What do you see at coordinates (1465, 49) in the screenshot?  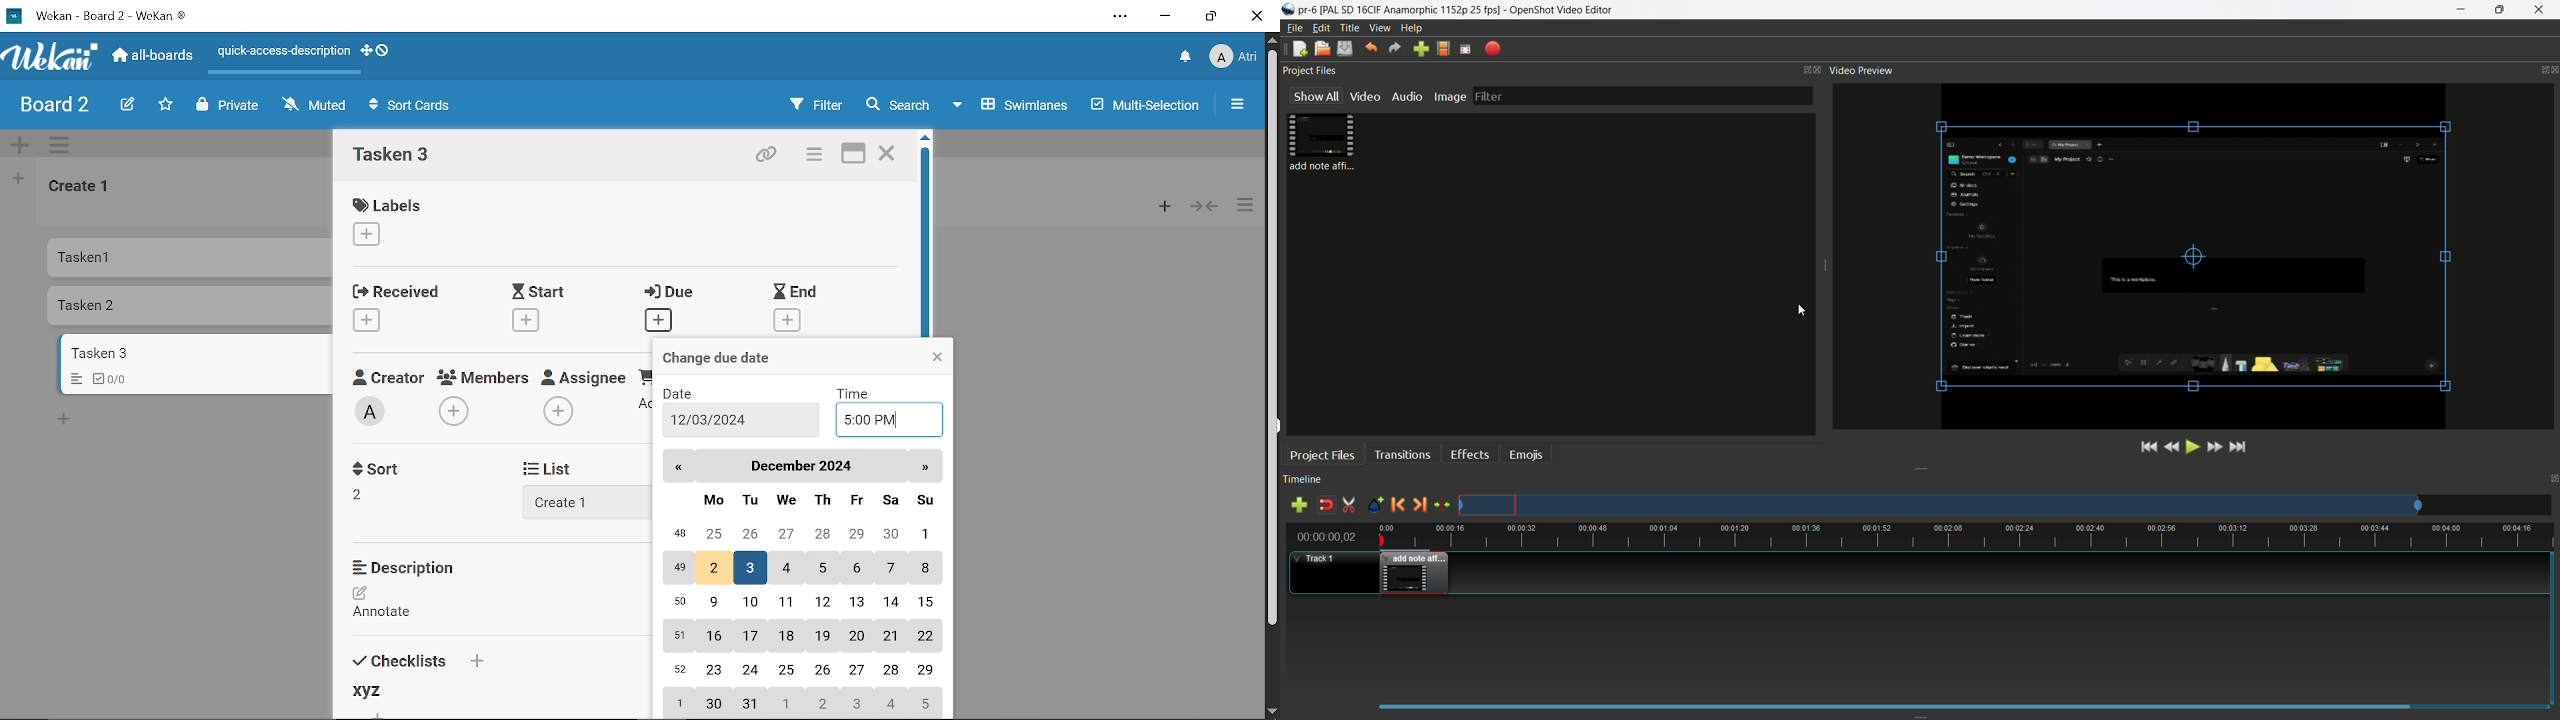 I see `full screen` at bounding box center [1465, 49].